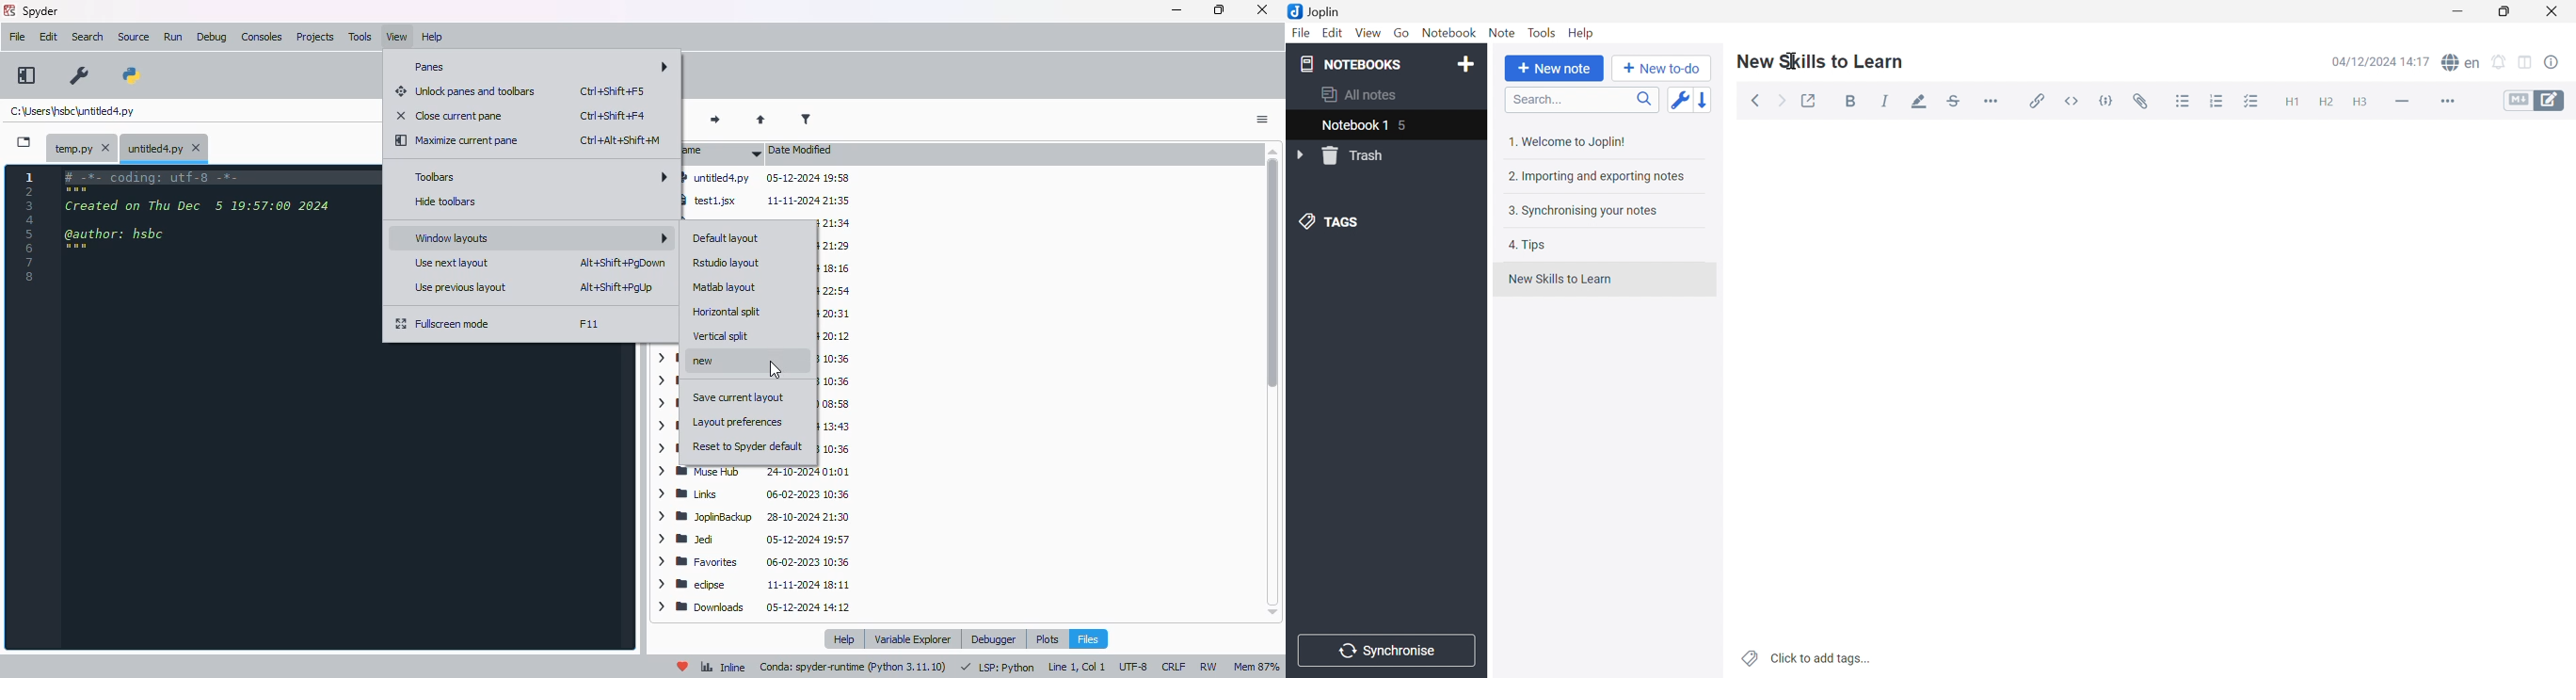 This screenshot has width=2576, height=700. Describe the element at coordinates (914, 638) in the screenshot. I see `variable explorer` at that location.